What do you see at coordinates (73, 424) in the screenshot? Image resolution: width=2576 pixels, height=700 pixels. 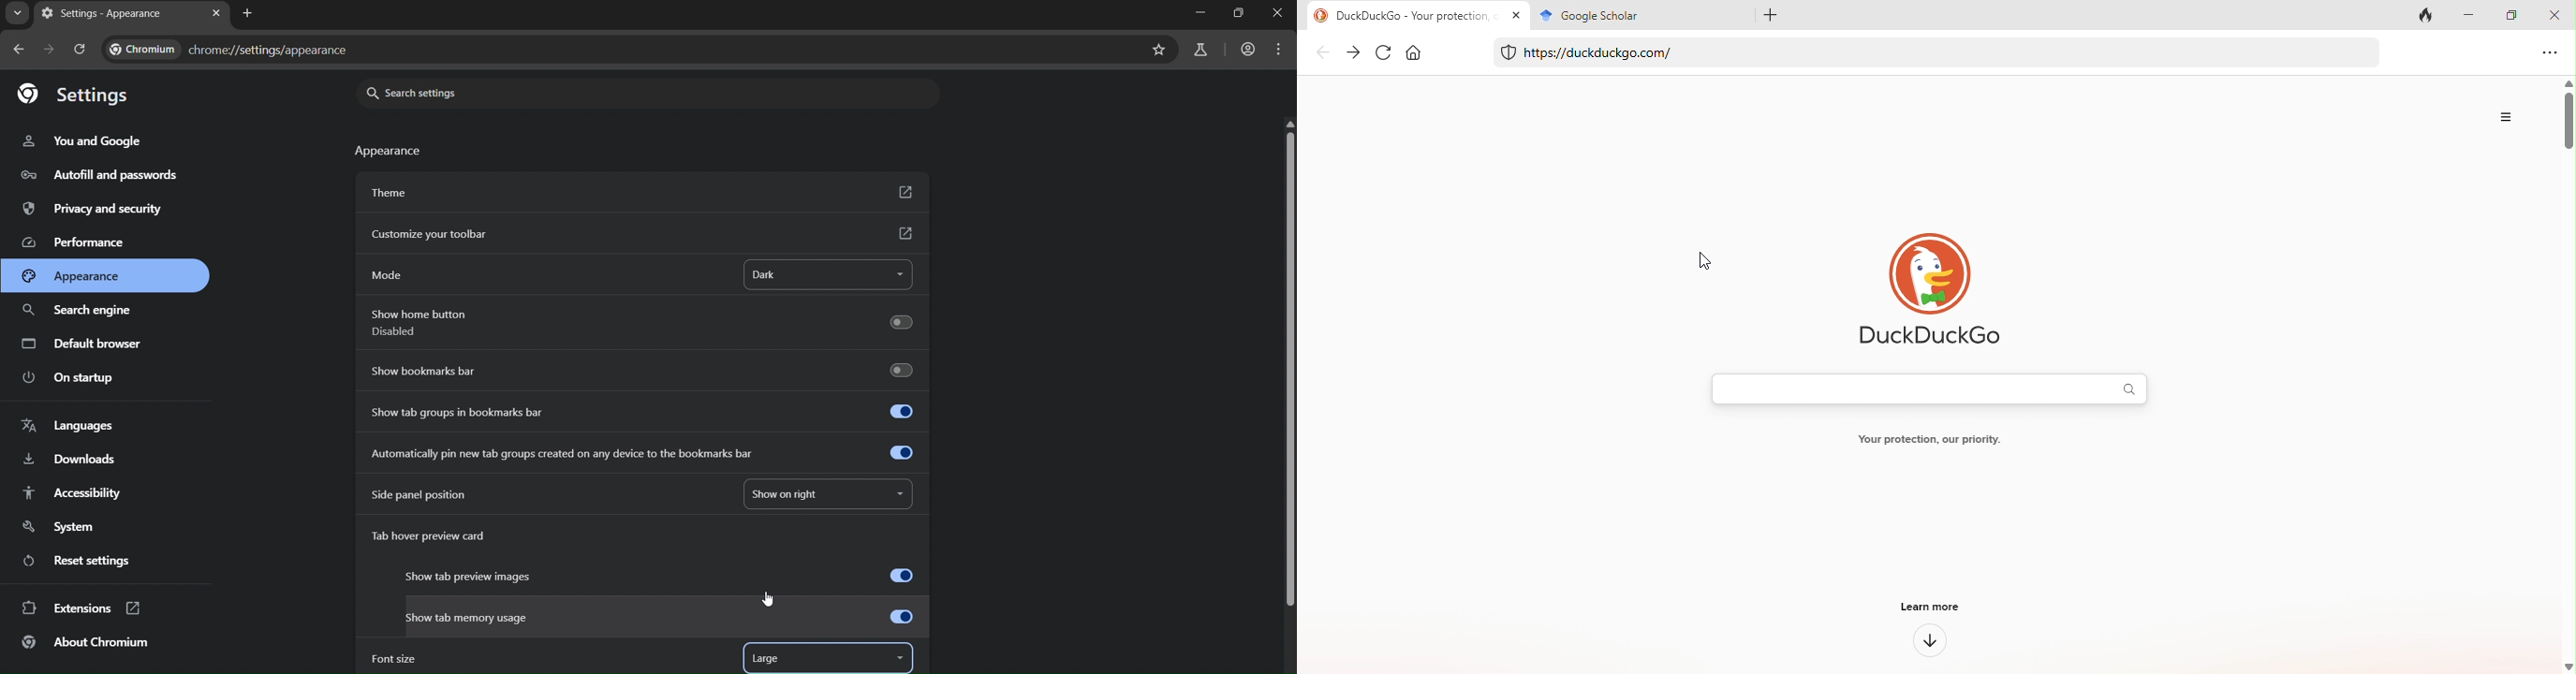 I see `languages` at bounding box center [73, 424].